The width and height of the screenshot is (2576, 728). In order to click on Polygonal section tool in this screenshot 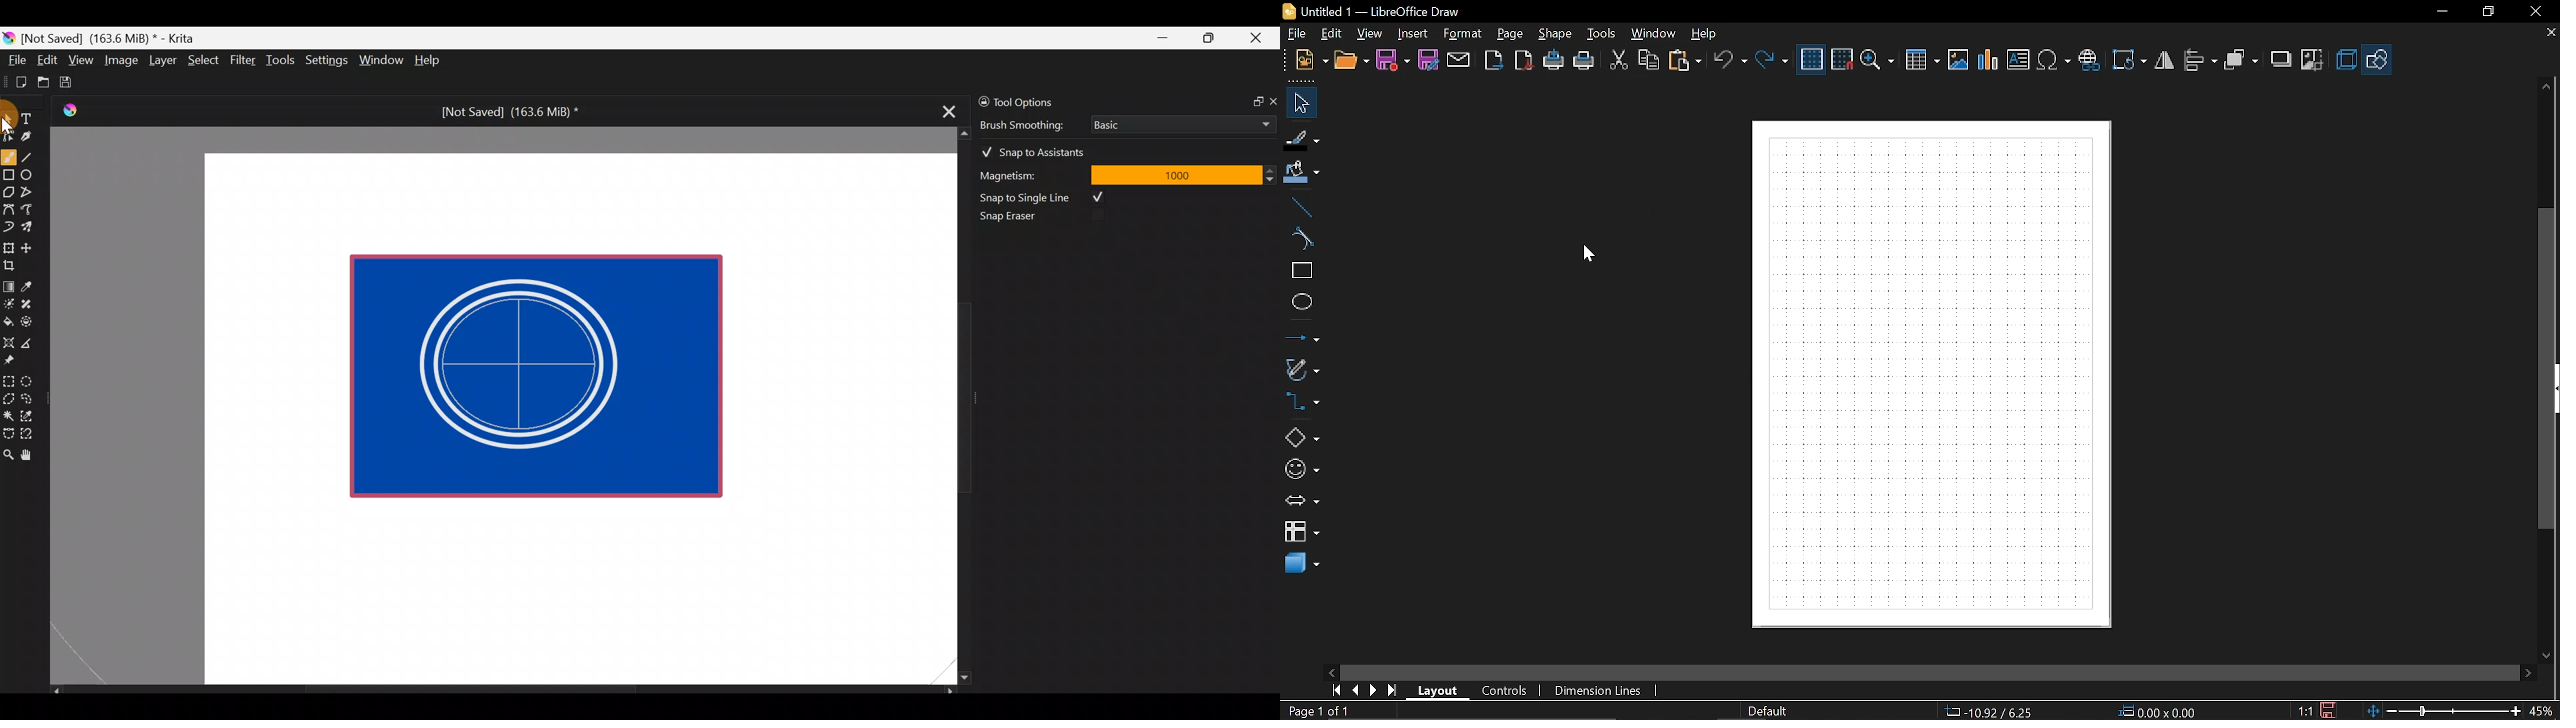, I will do `click(8, 395)`.